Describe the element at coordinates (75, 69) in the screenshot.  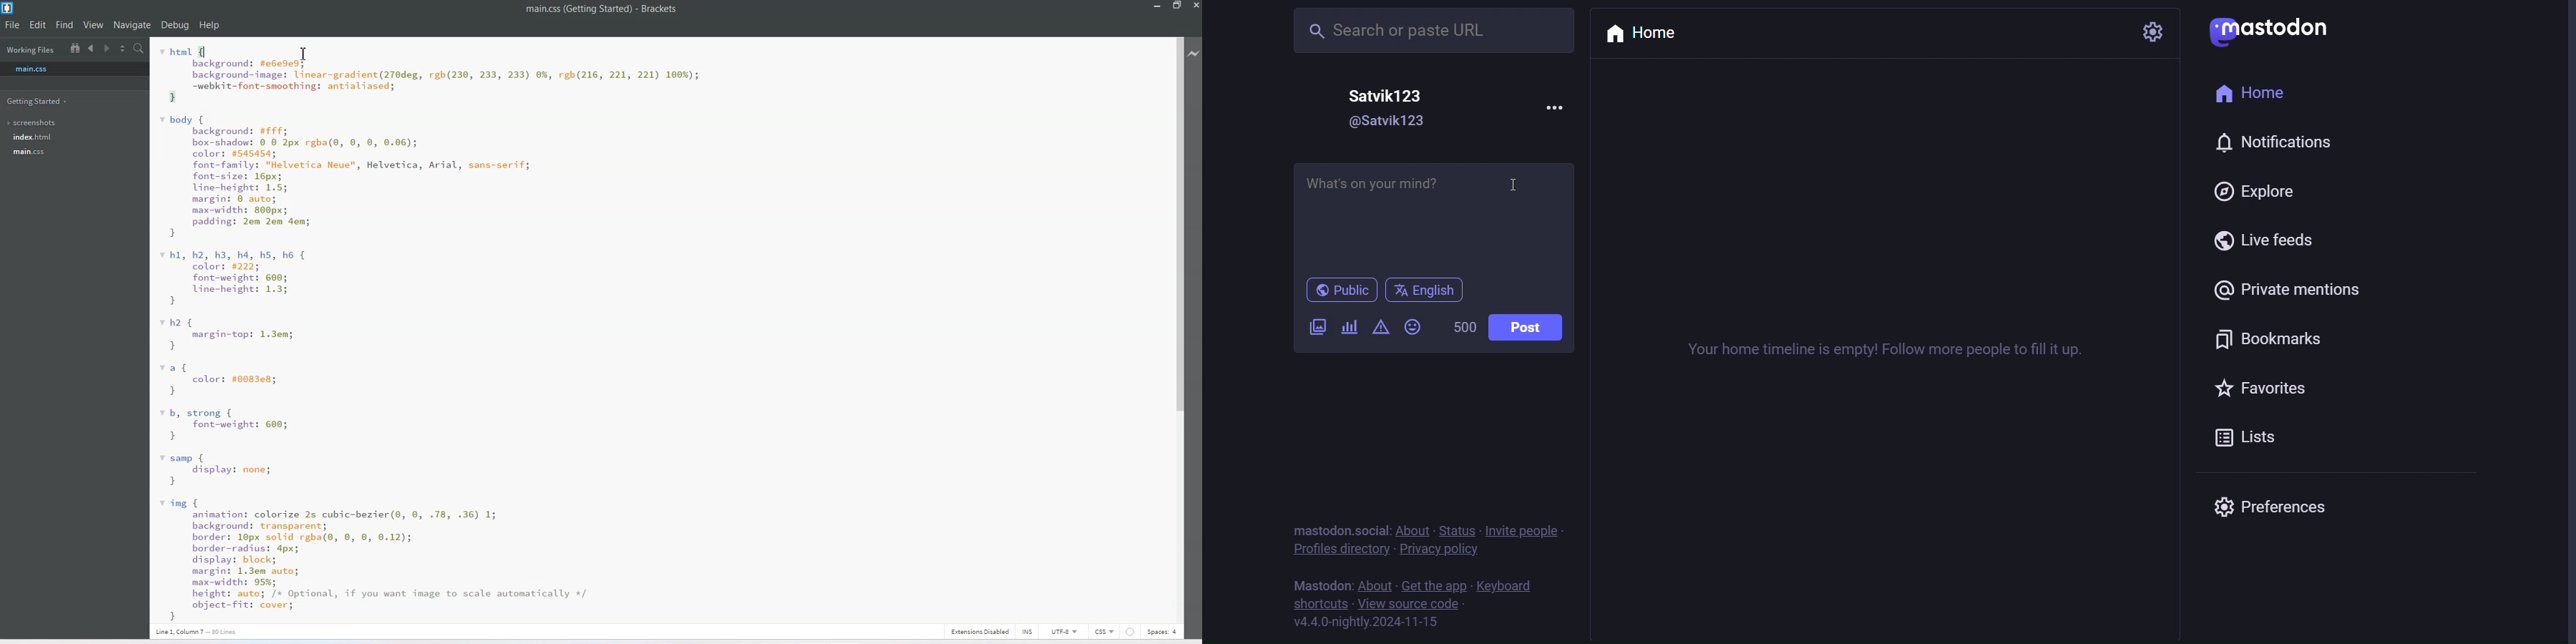
I see `main.css` at that location.